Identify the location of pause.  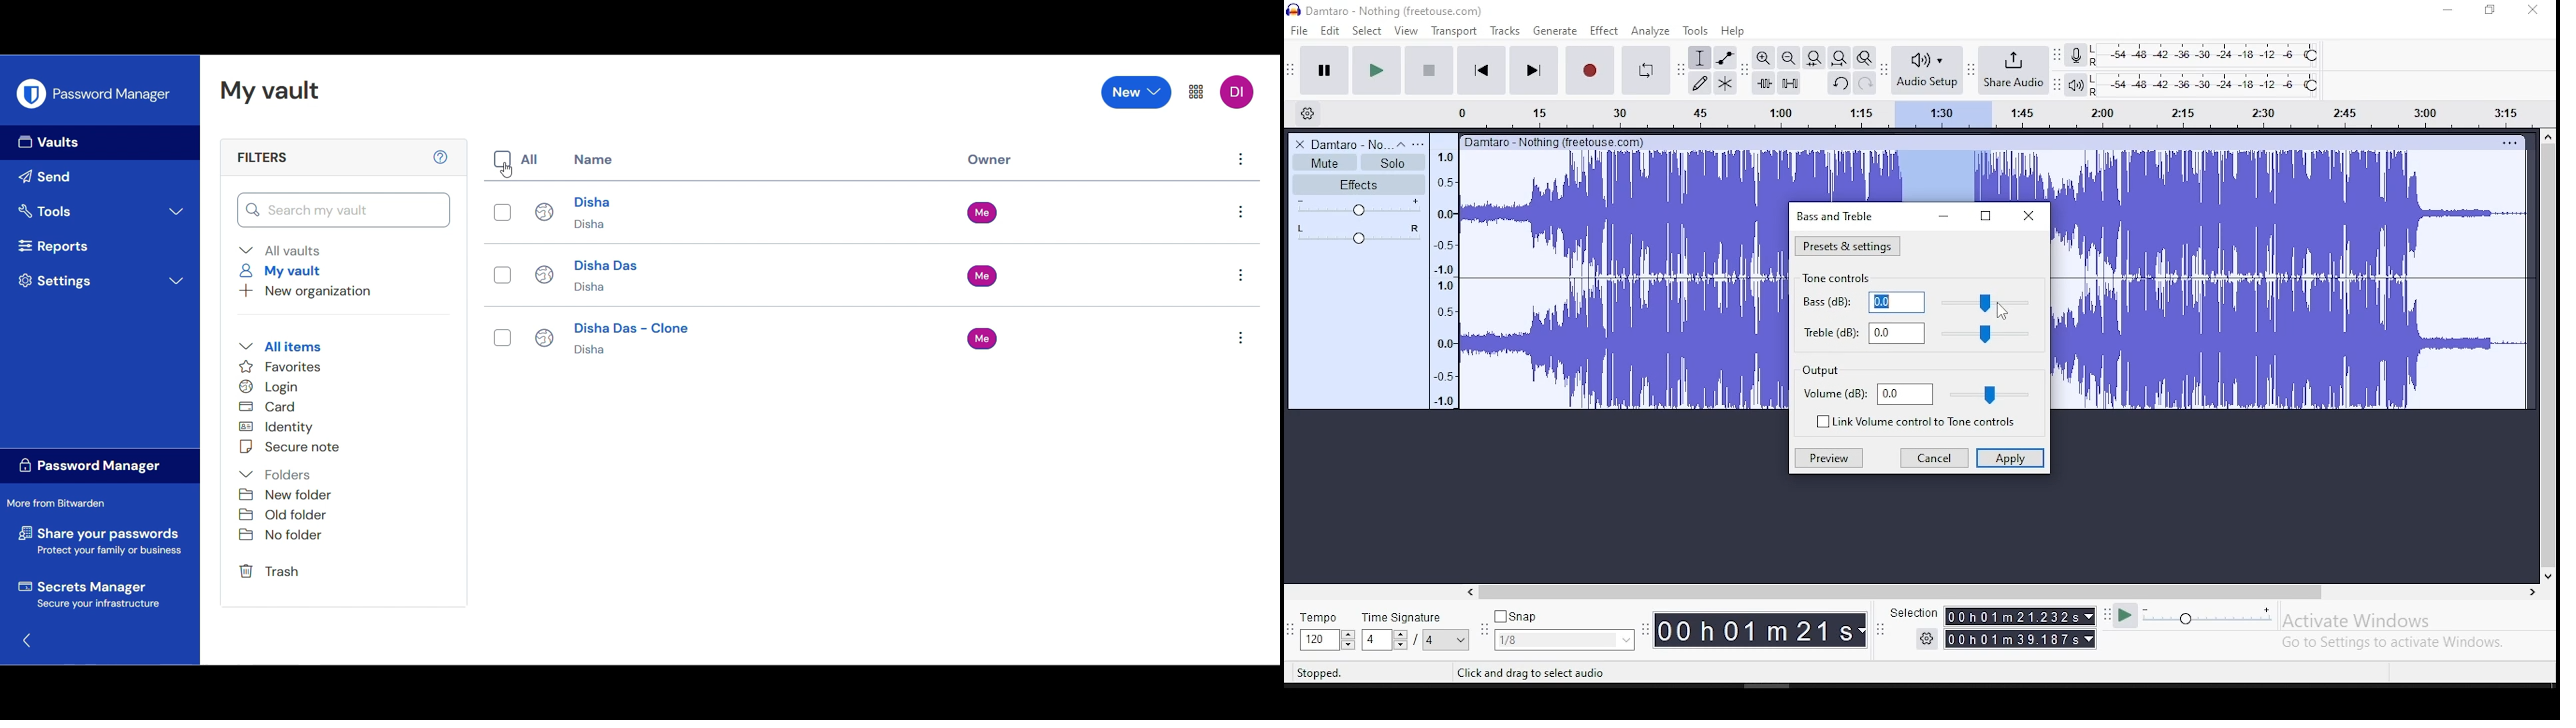
(1326, 71).